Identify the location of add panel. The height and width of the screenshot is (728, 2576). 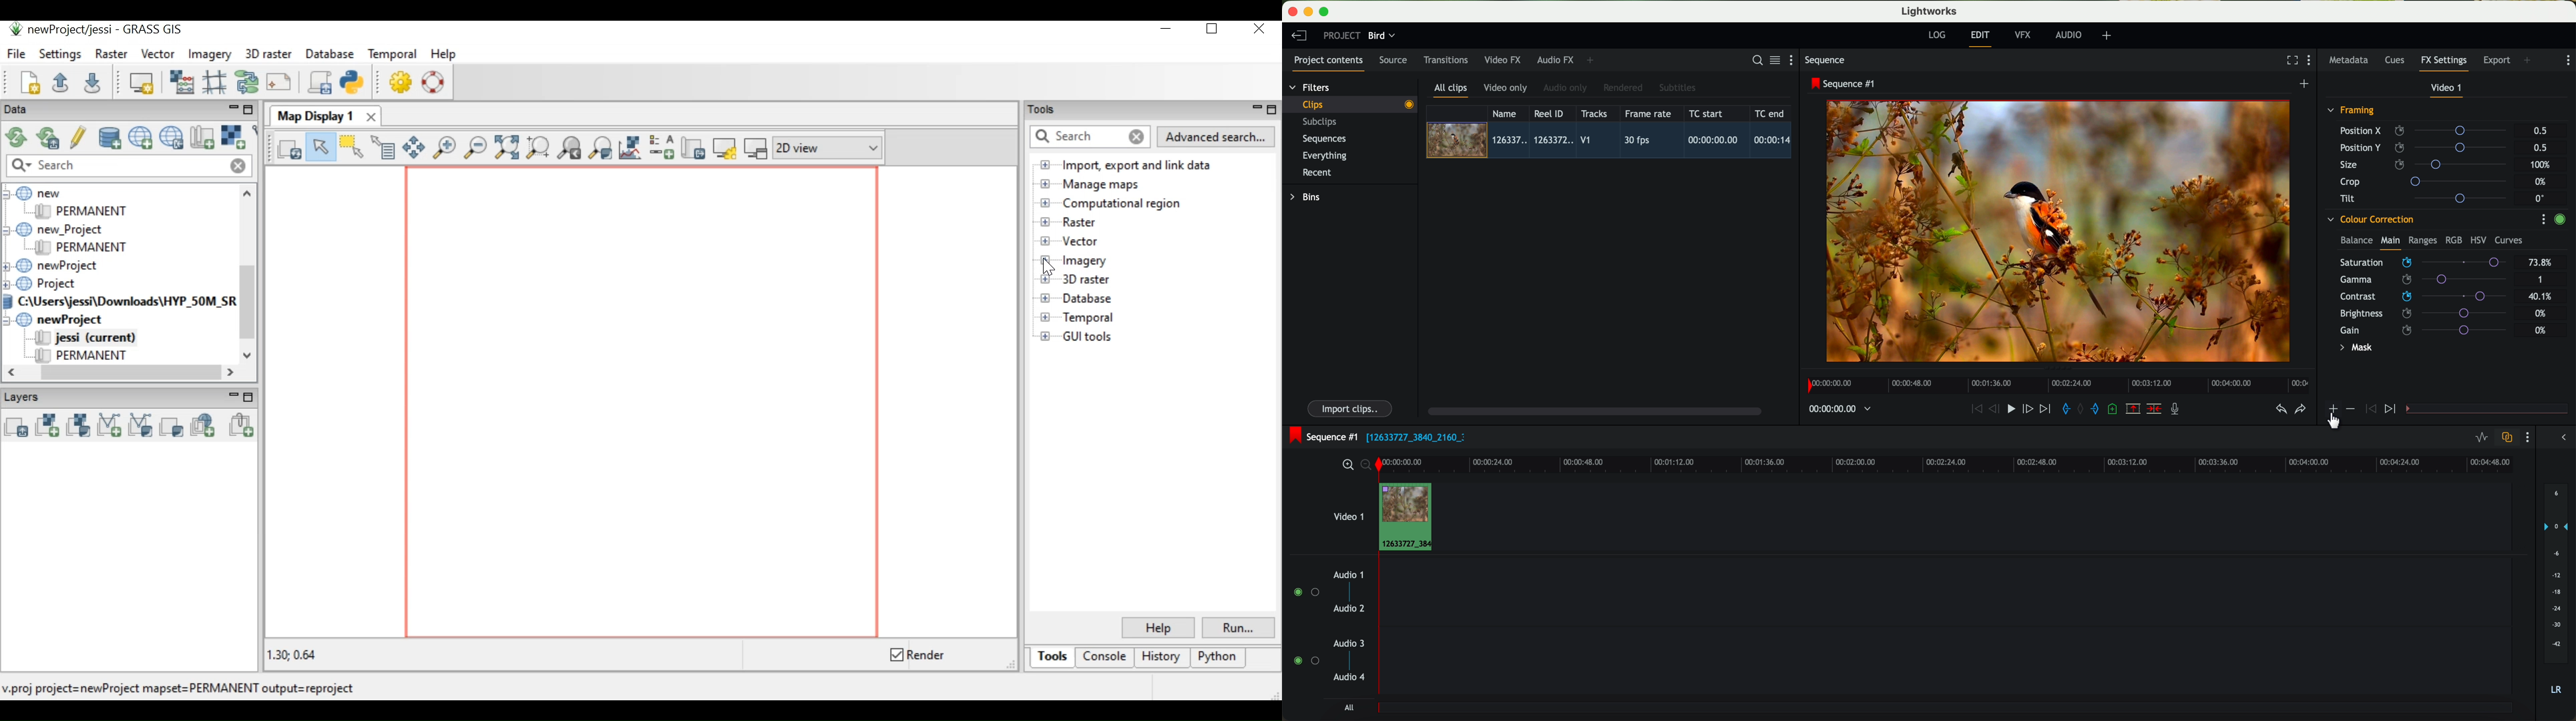
(2530, 61).